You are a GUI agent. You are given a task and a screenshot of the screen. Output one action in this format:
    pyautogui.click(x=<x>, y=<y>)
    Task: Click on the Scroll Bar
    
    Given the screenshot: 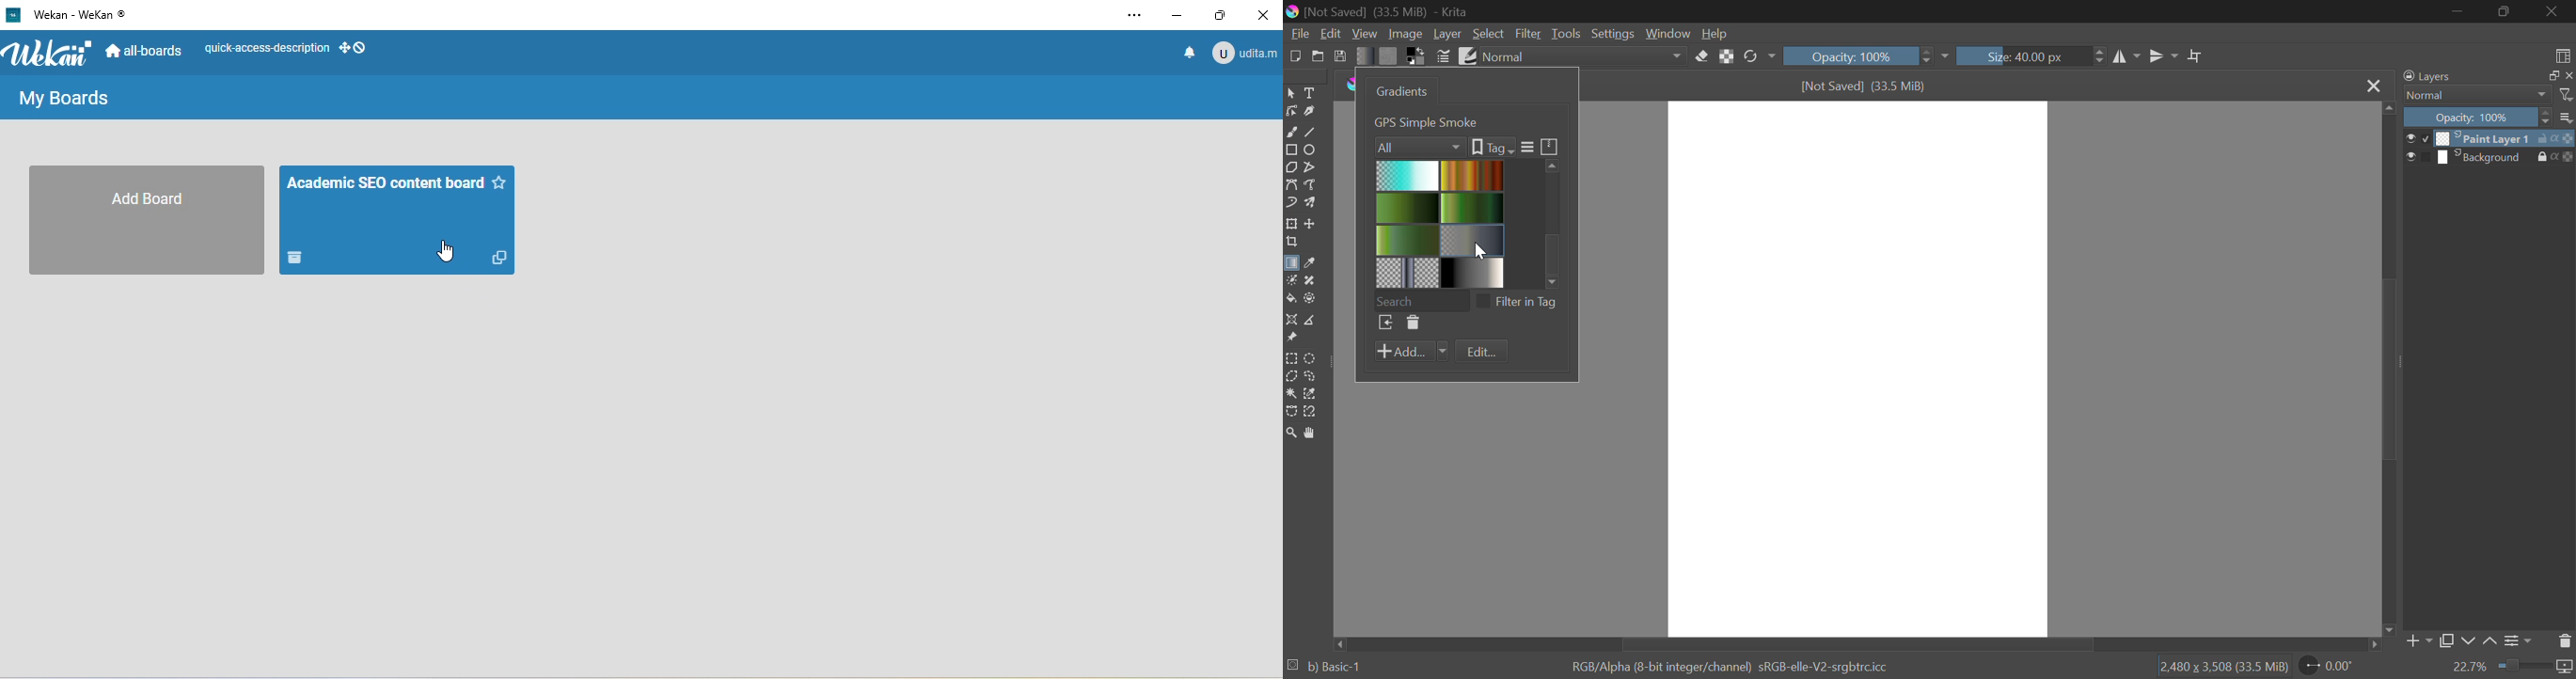 What is the action you would take?
    pyautogui.click(x=1859, y=643)
    